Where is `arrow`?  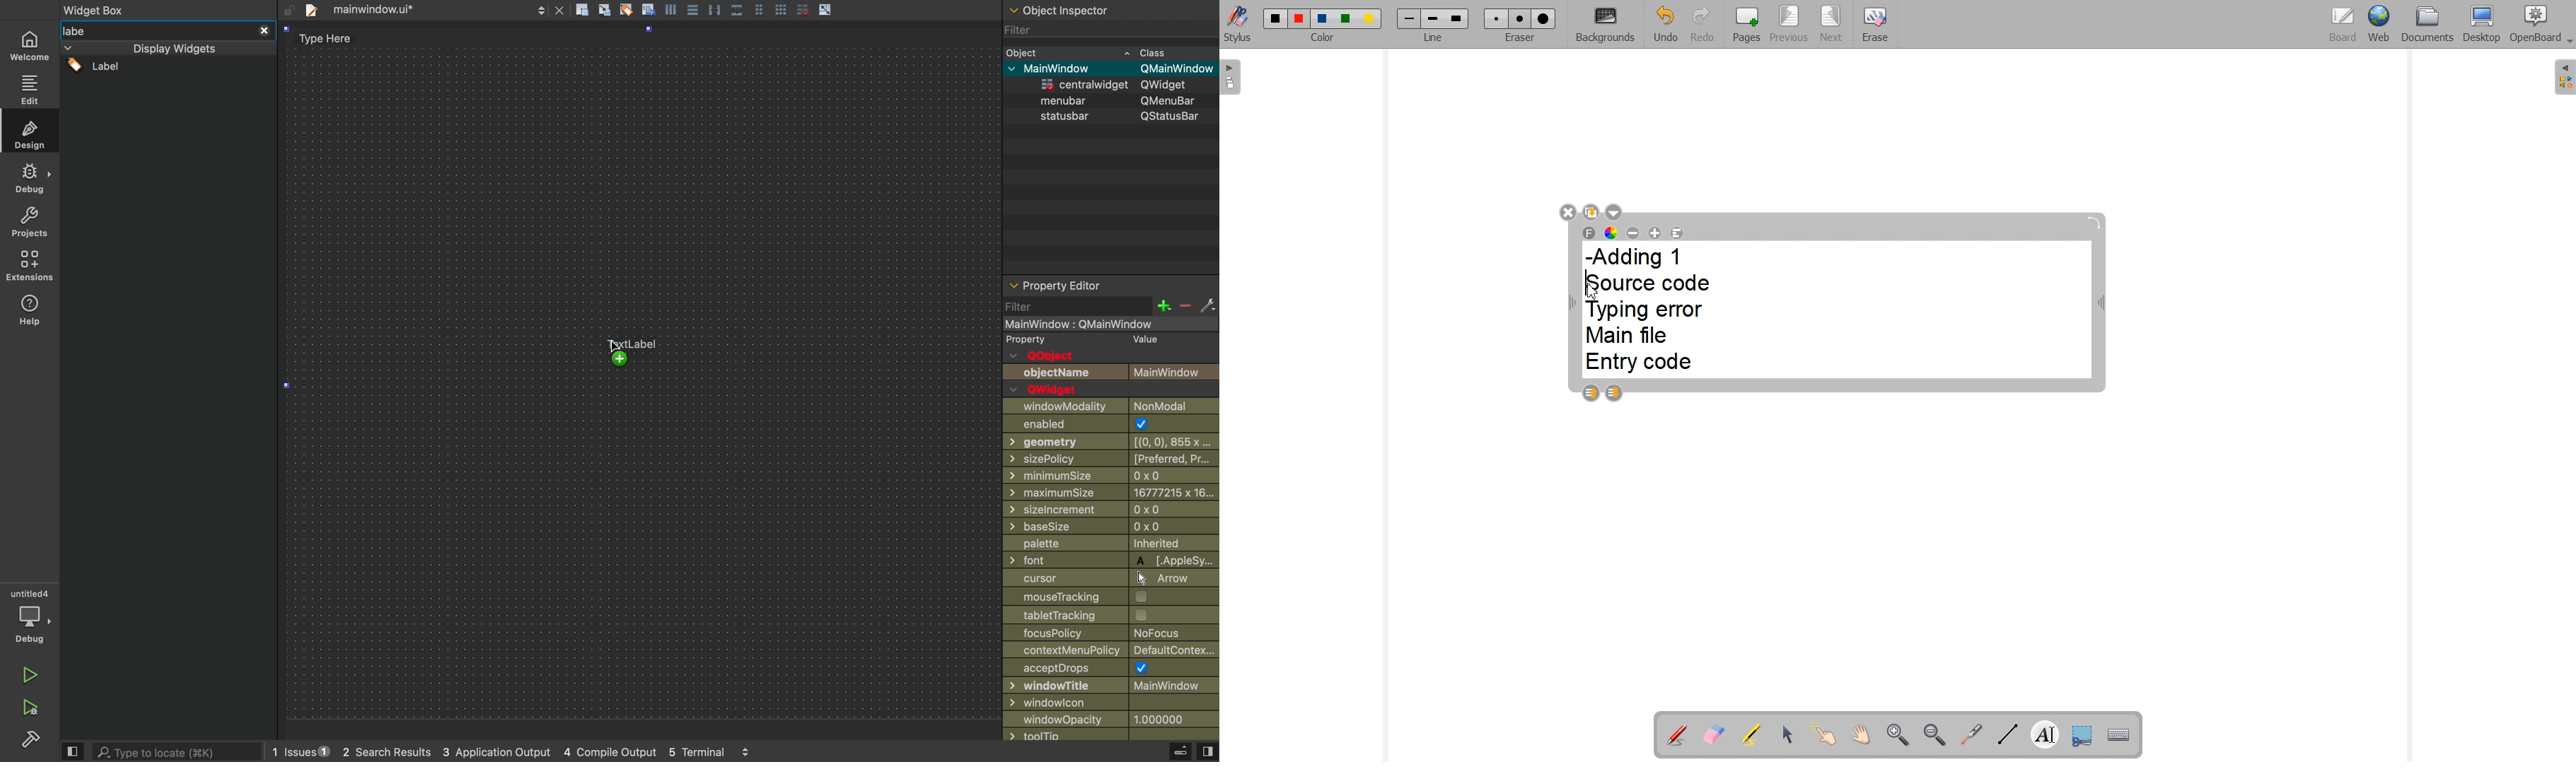
arrow is located at coordinates (826, 9).